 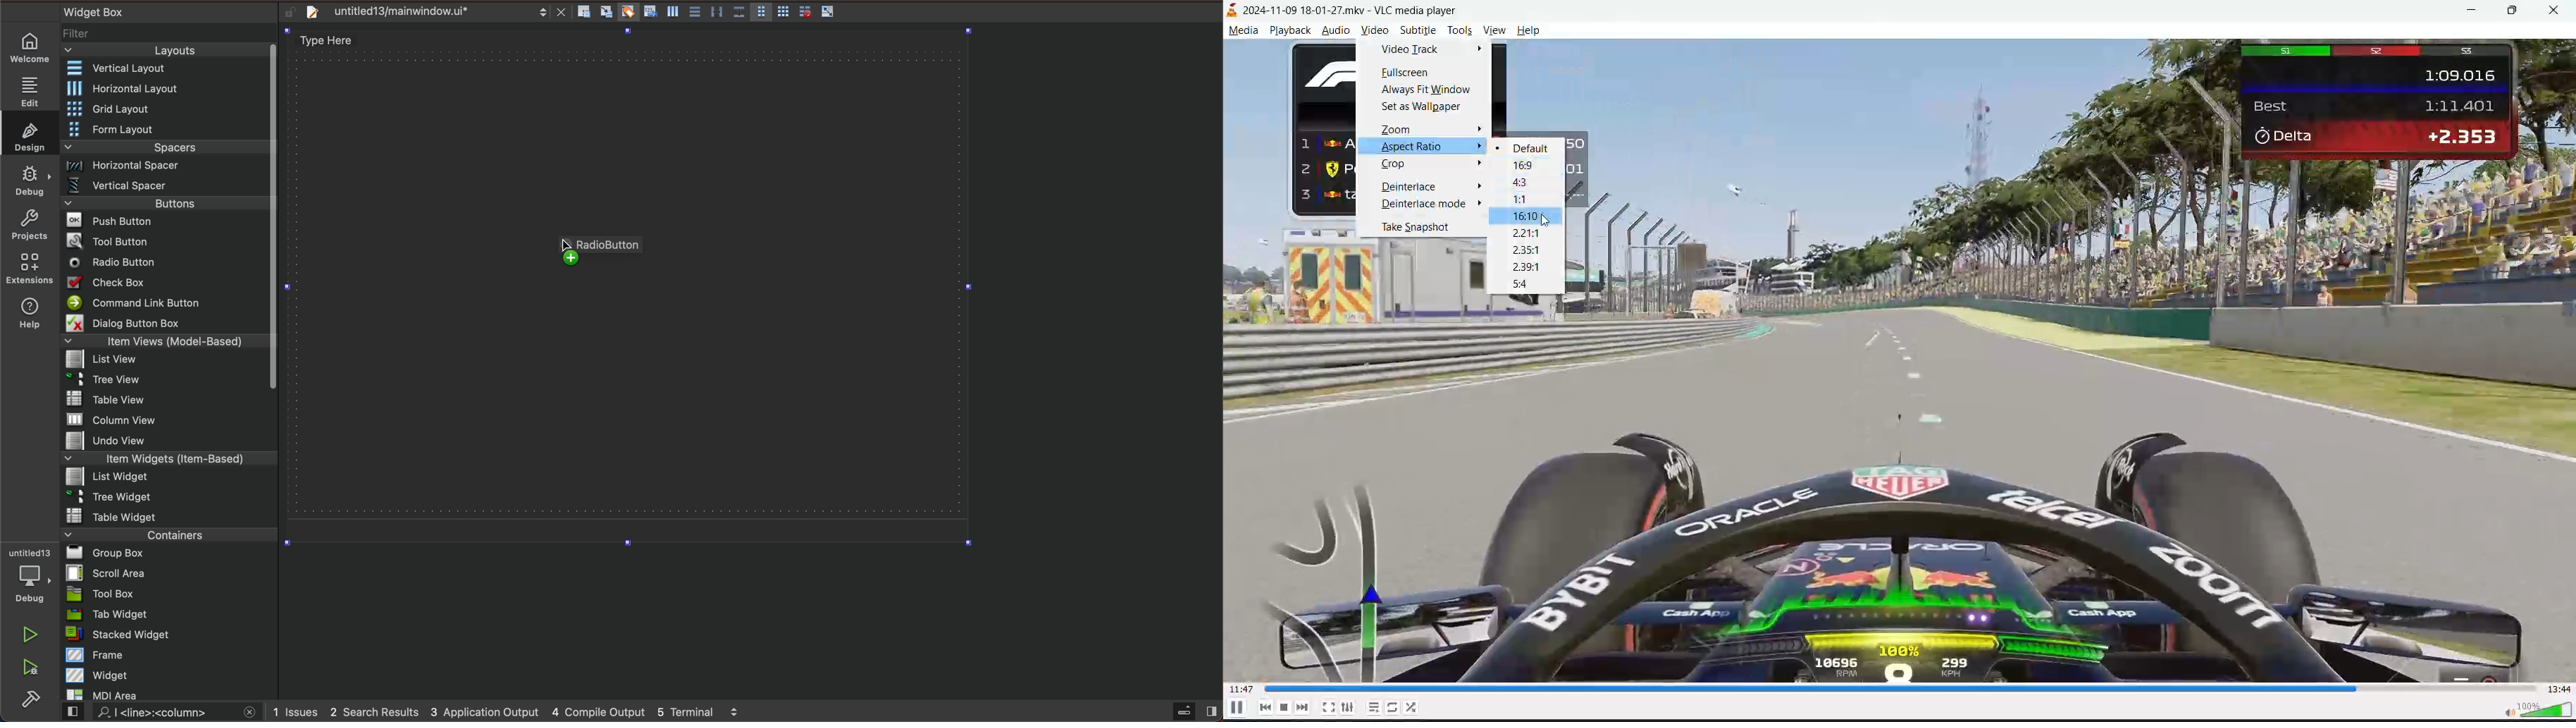 I want to click on settings, so click(x=1349, y=708).